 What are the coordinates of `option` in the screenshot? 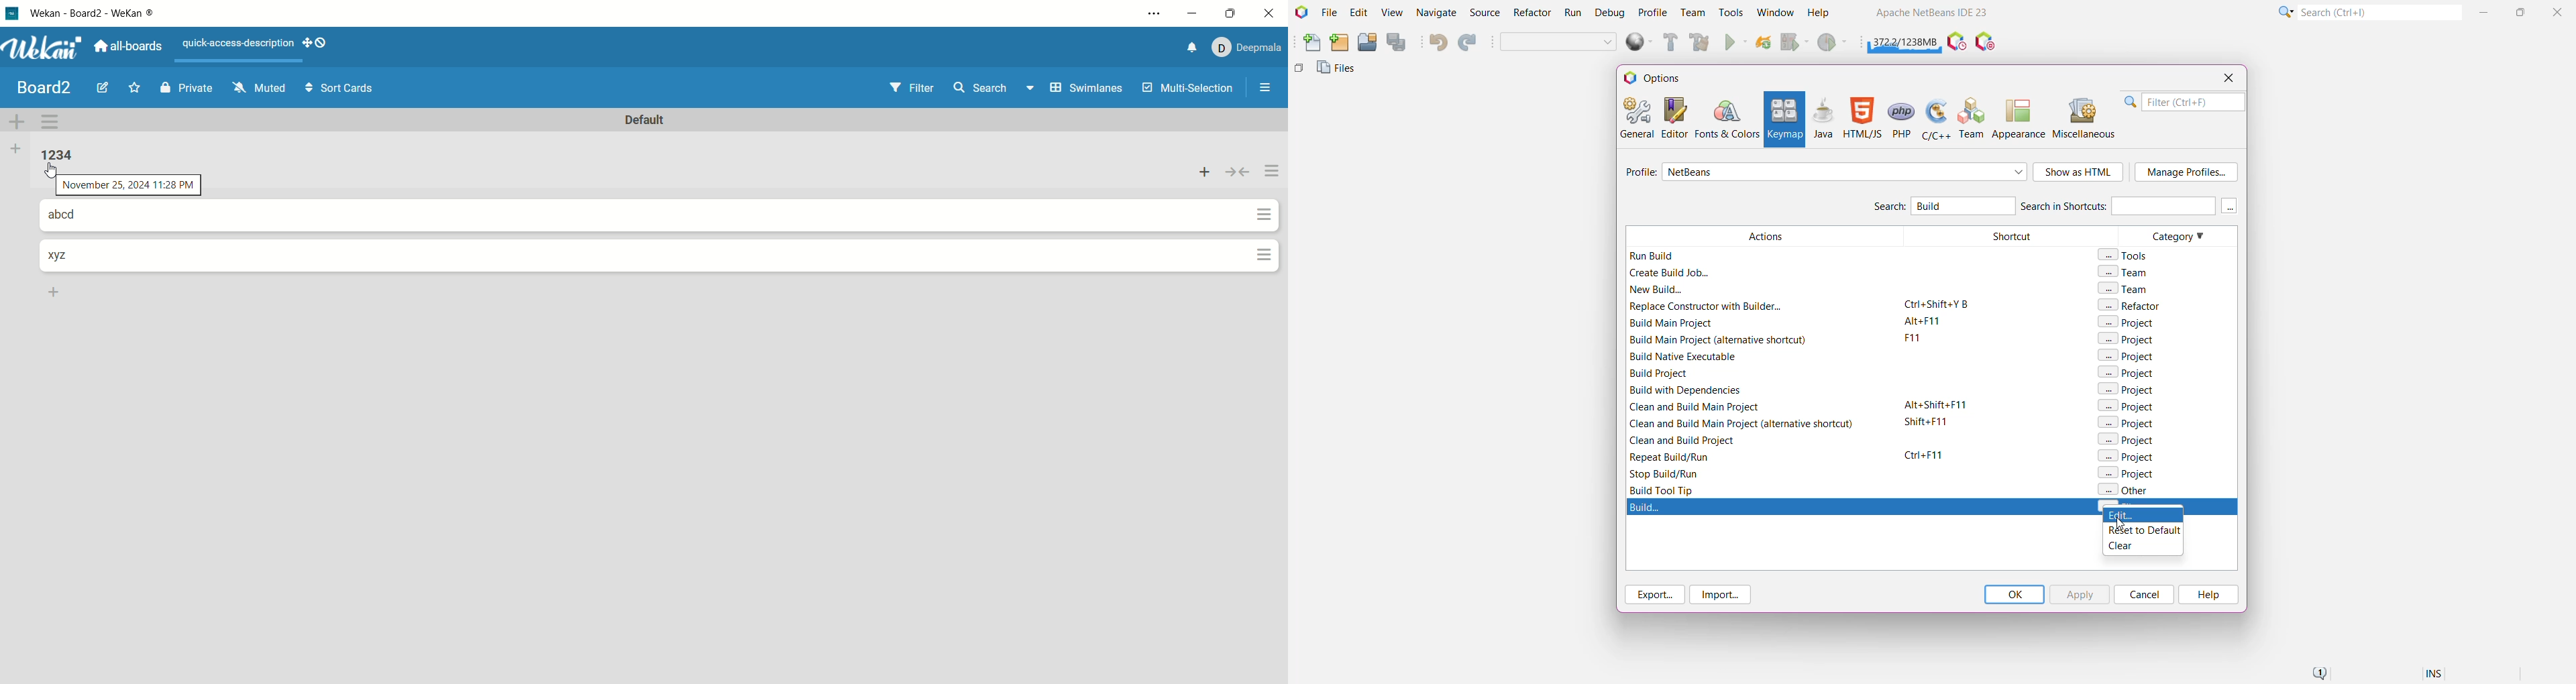 It's located at (1267, 87).